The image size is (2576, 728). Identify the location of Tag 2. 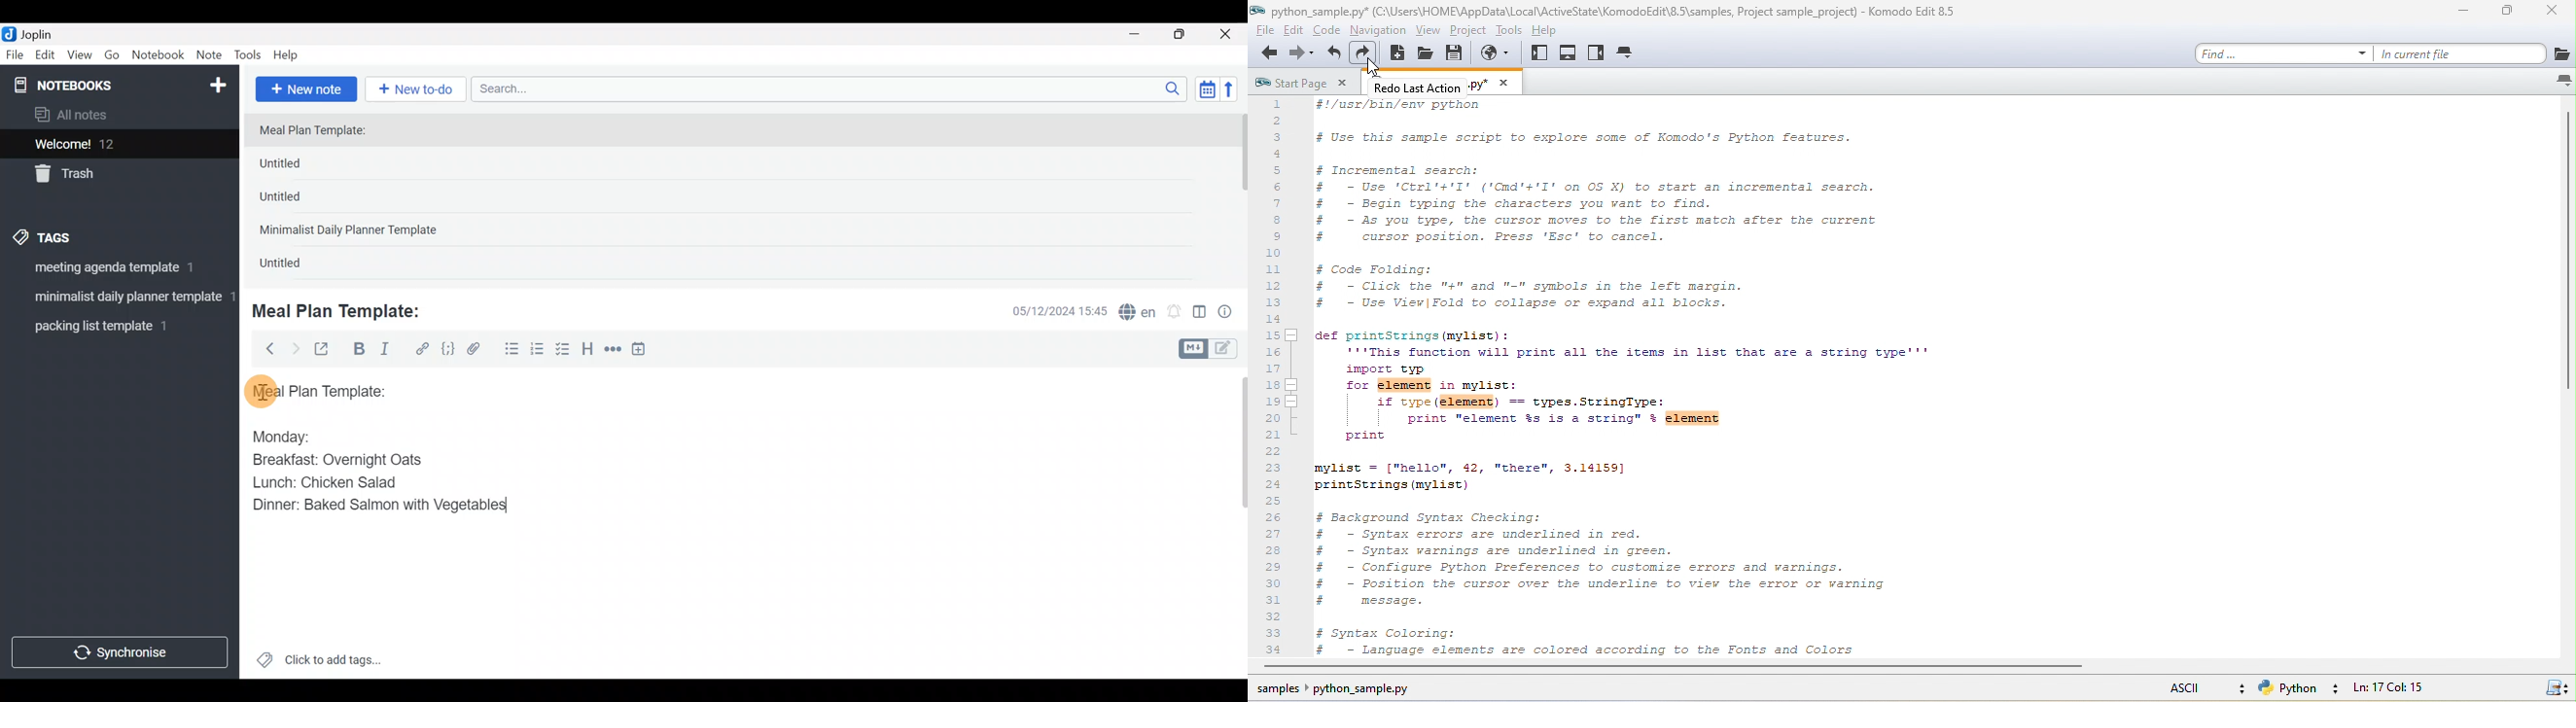
(119, 298).